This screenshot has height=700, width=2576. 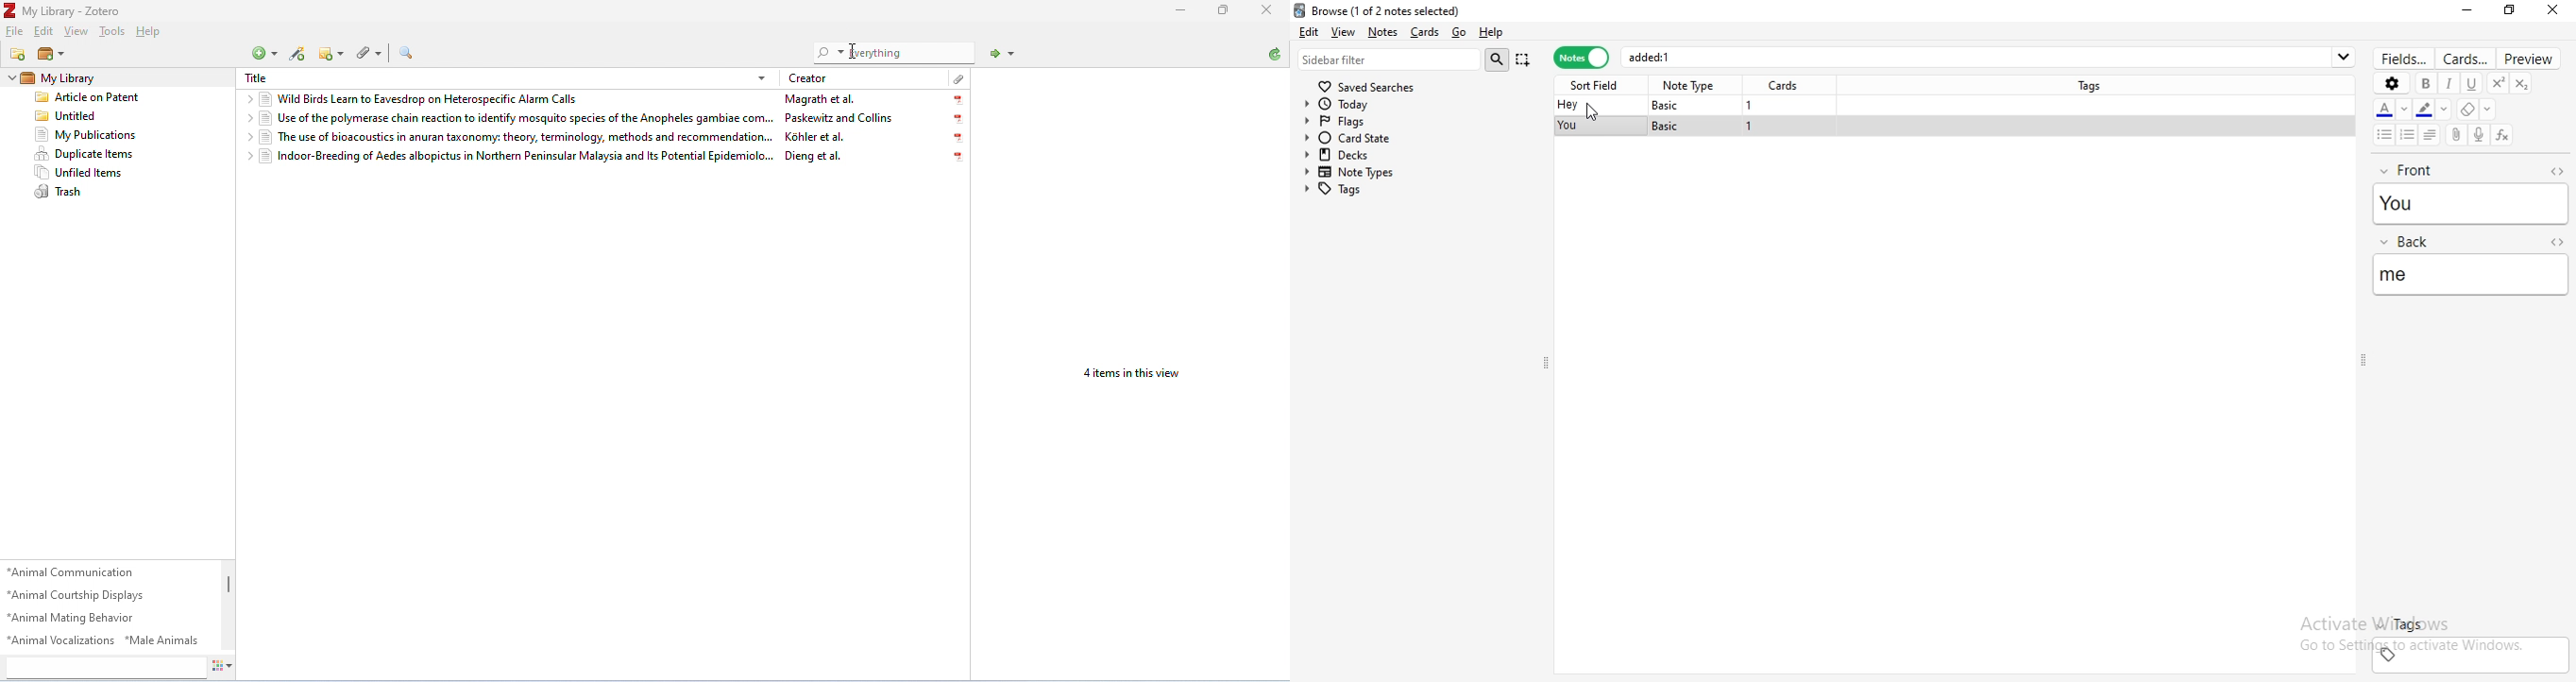 I want to click on *Animal Vocalizations *Male Animals, so click(x=107, y=641).